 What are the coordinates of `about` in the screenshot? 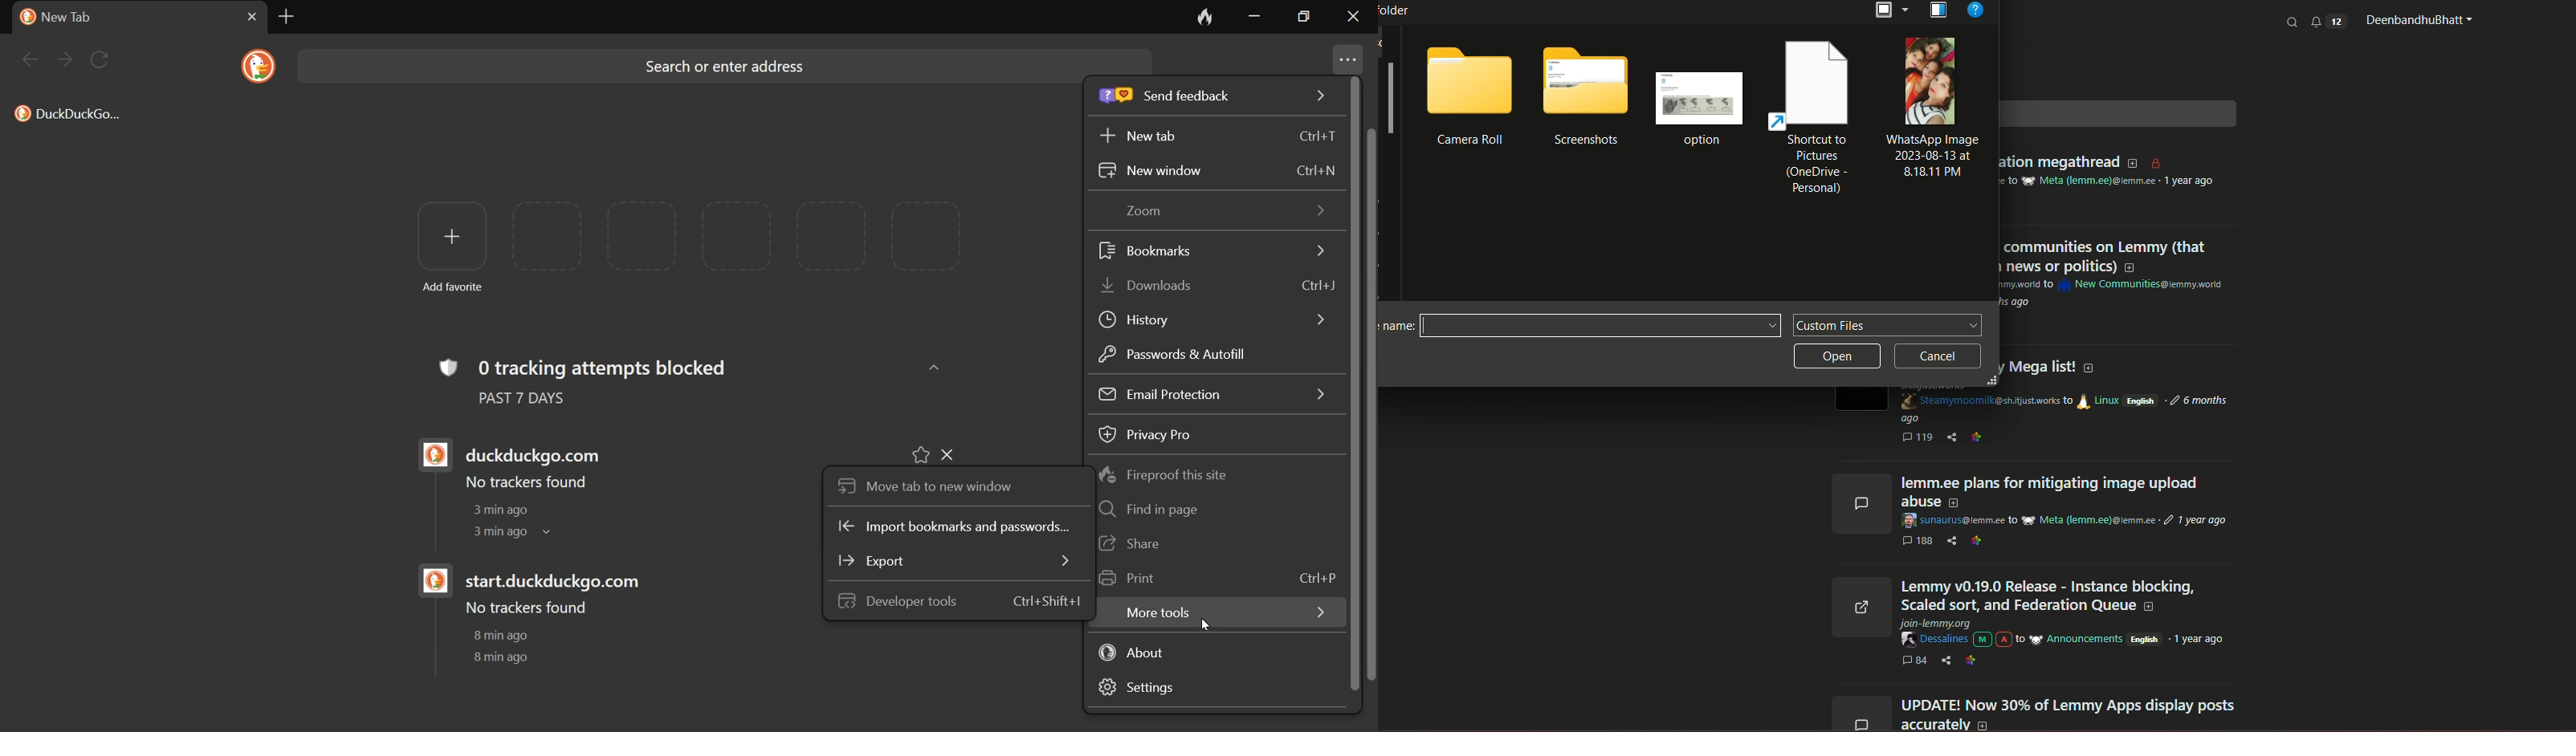 It's located at (1147, 650).